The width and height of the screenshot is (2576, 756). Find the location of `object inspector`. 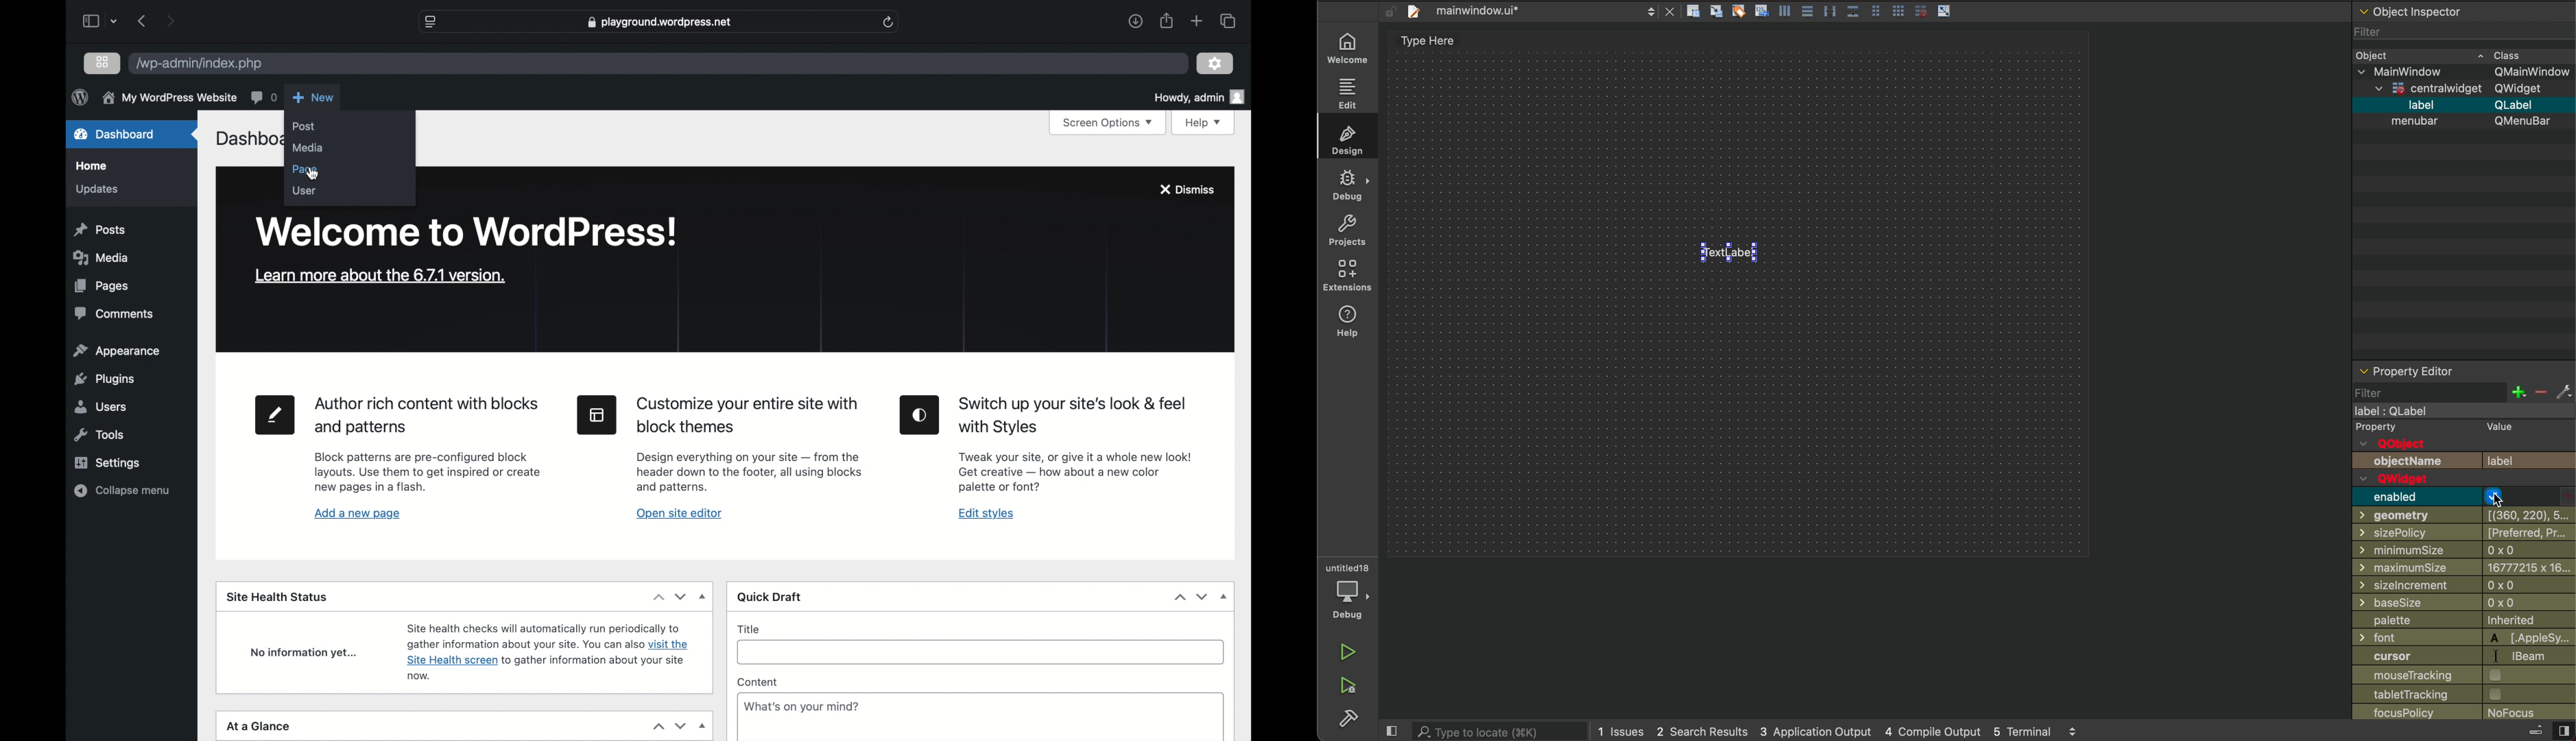

object inspector is located at coordinates (2465, 12).